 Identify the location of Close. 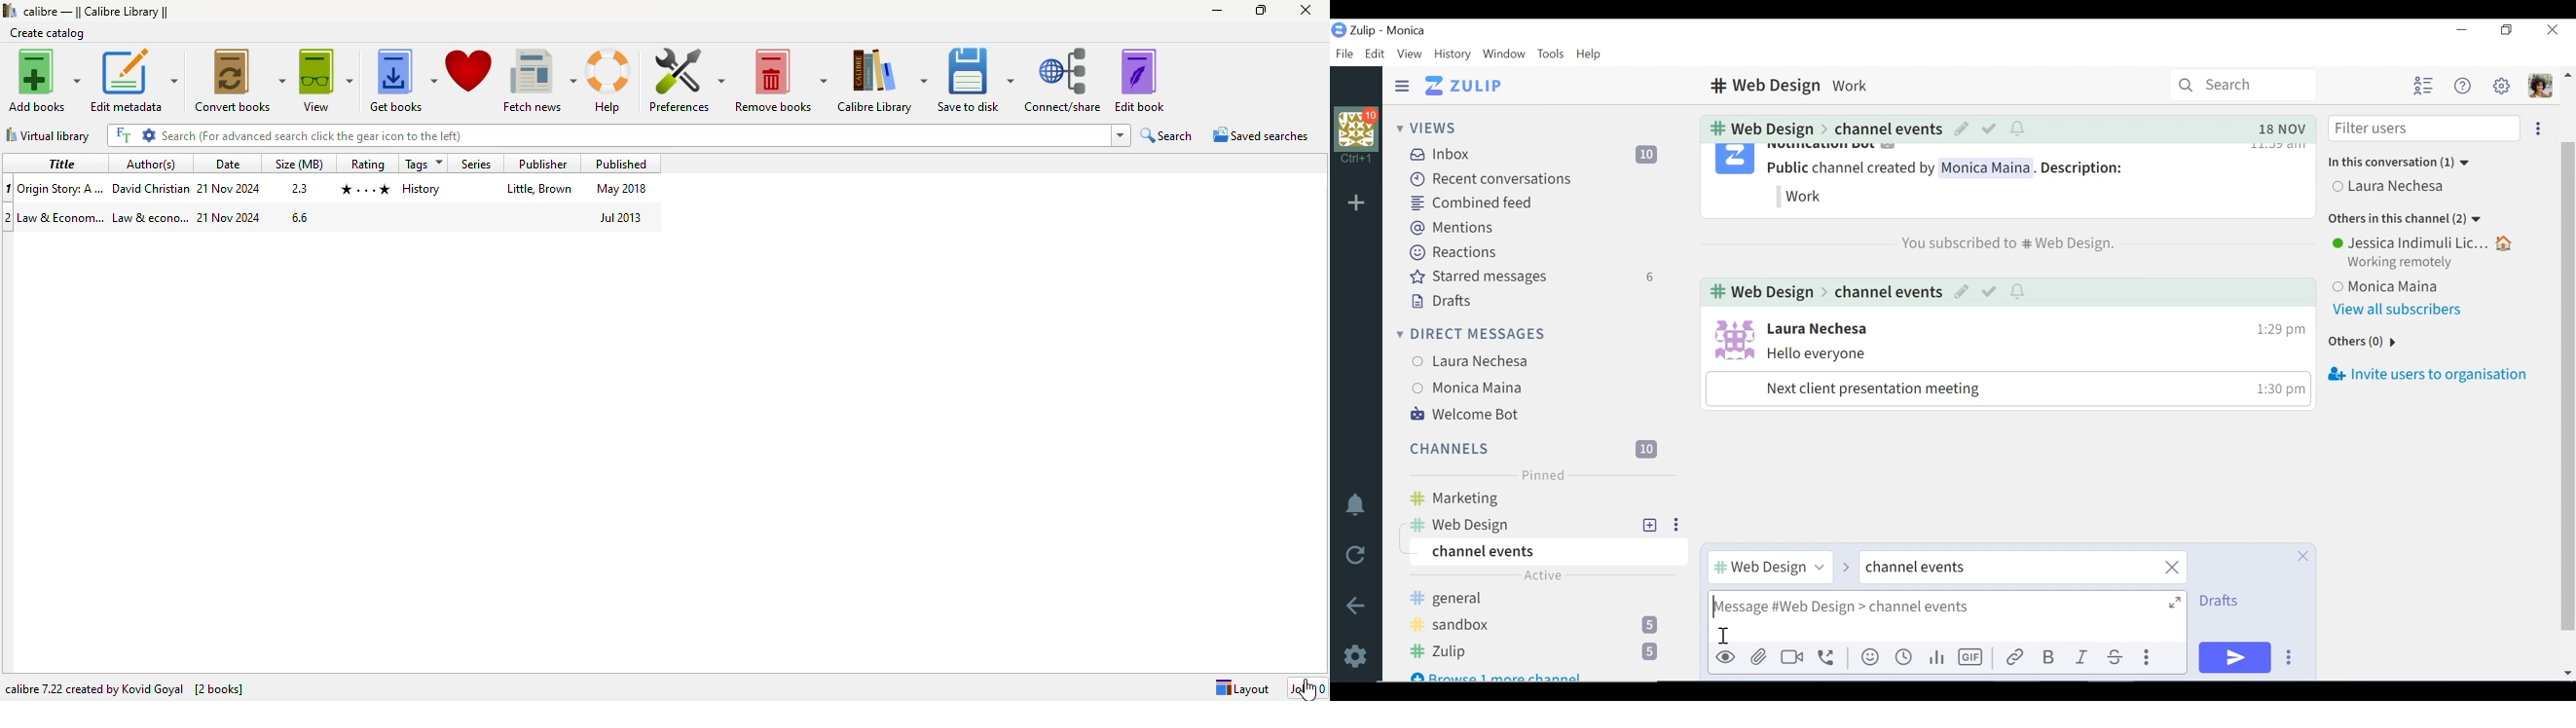
(2551, 30).